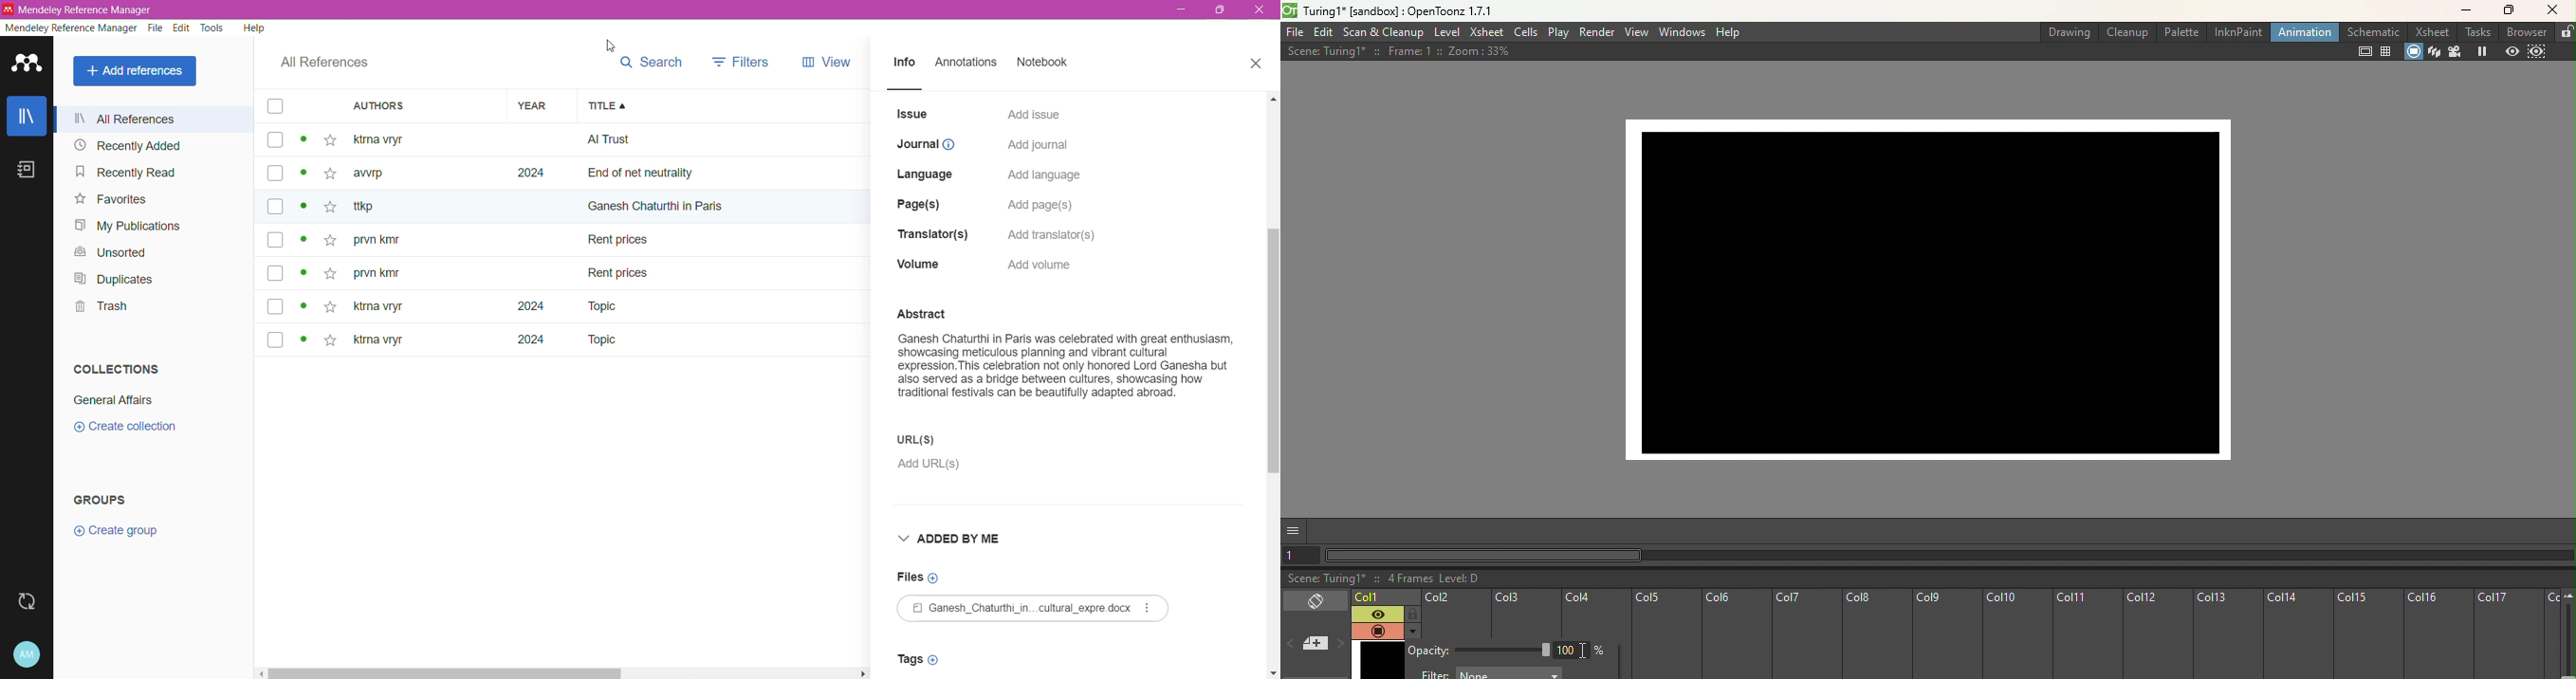 The image size is (2576, 700). What do you see at coordinates (126, 173) in the screenshot?
I see `Recently Read` at bounding box center [126, 173].